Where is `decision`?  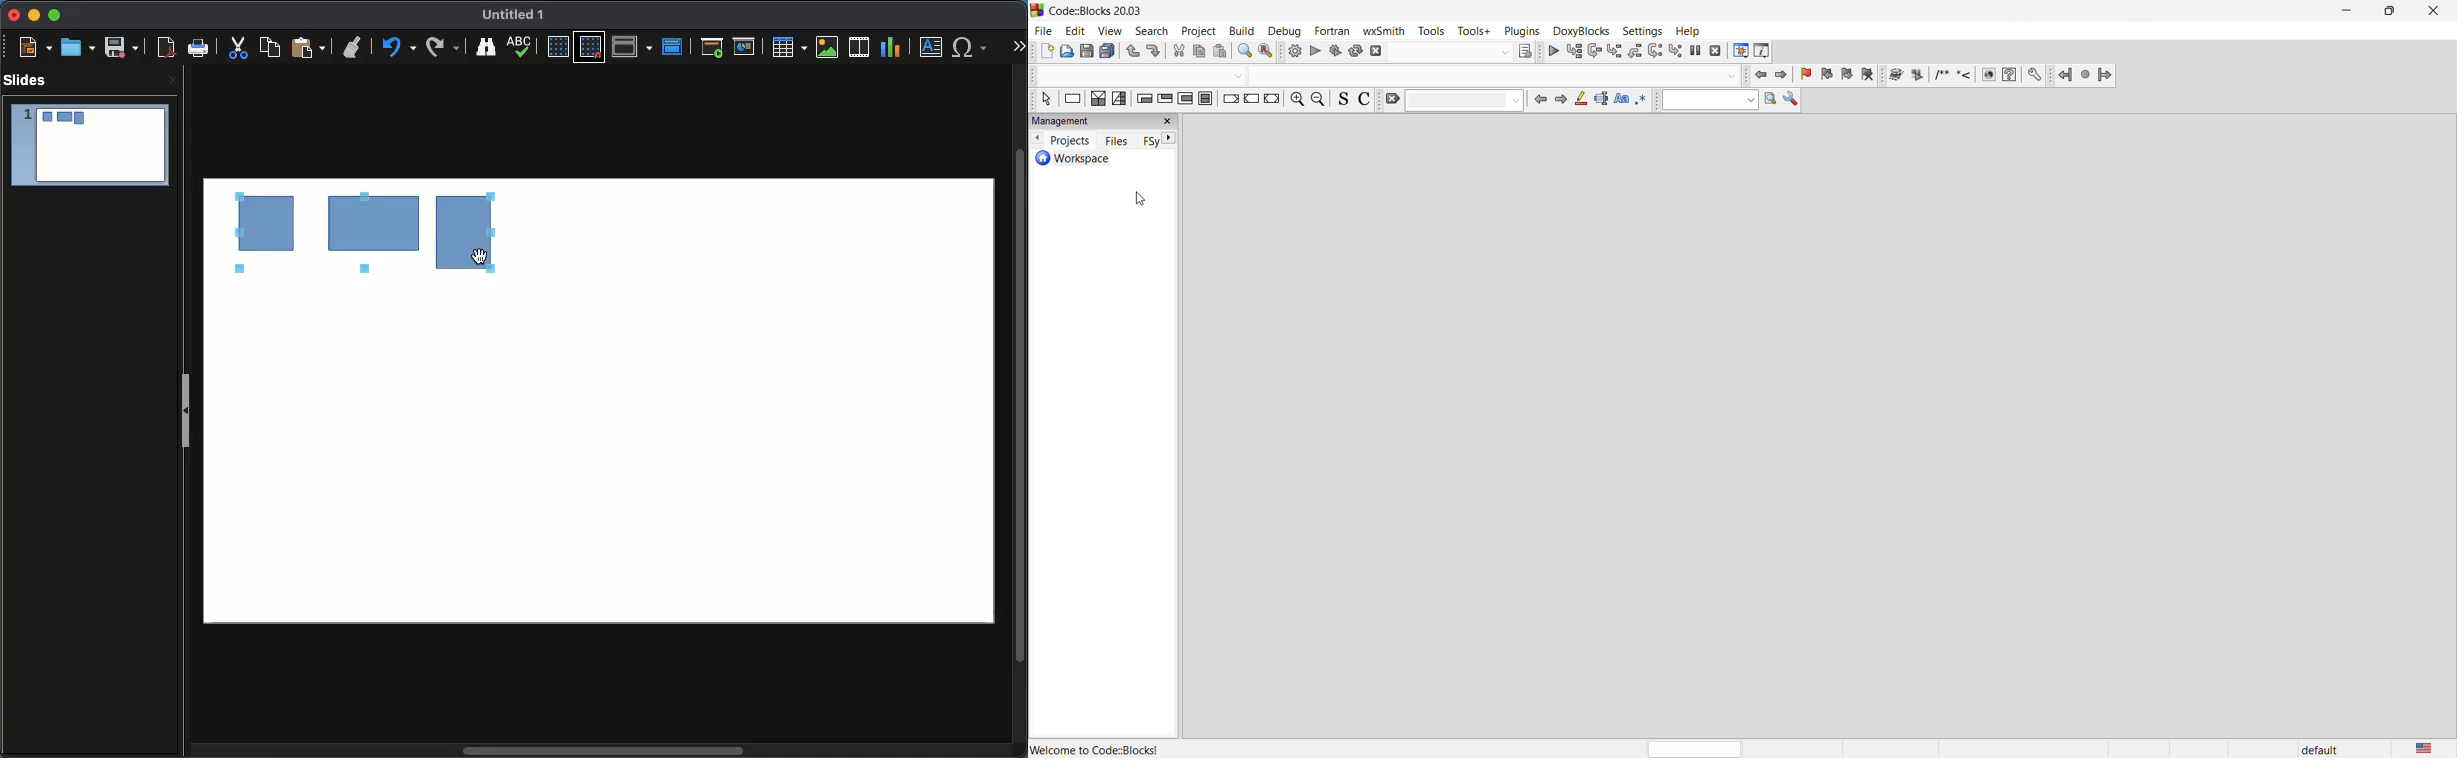 decision is located at coordinates (1097, 99).